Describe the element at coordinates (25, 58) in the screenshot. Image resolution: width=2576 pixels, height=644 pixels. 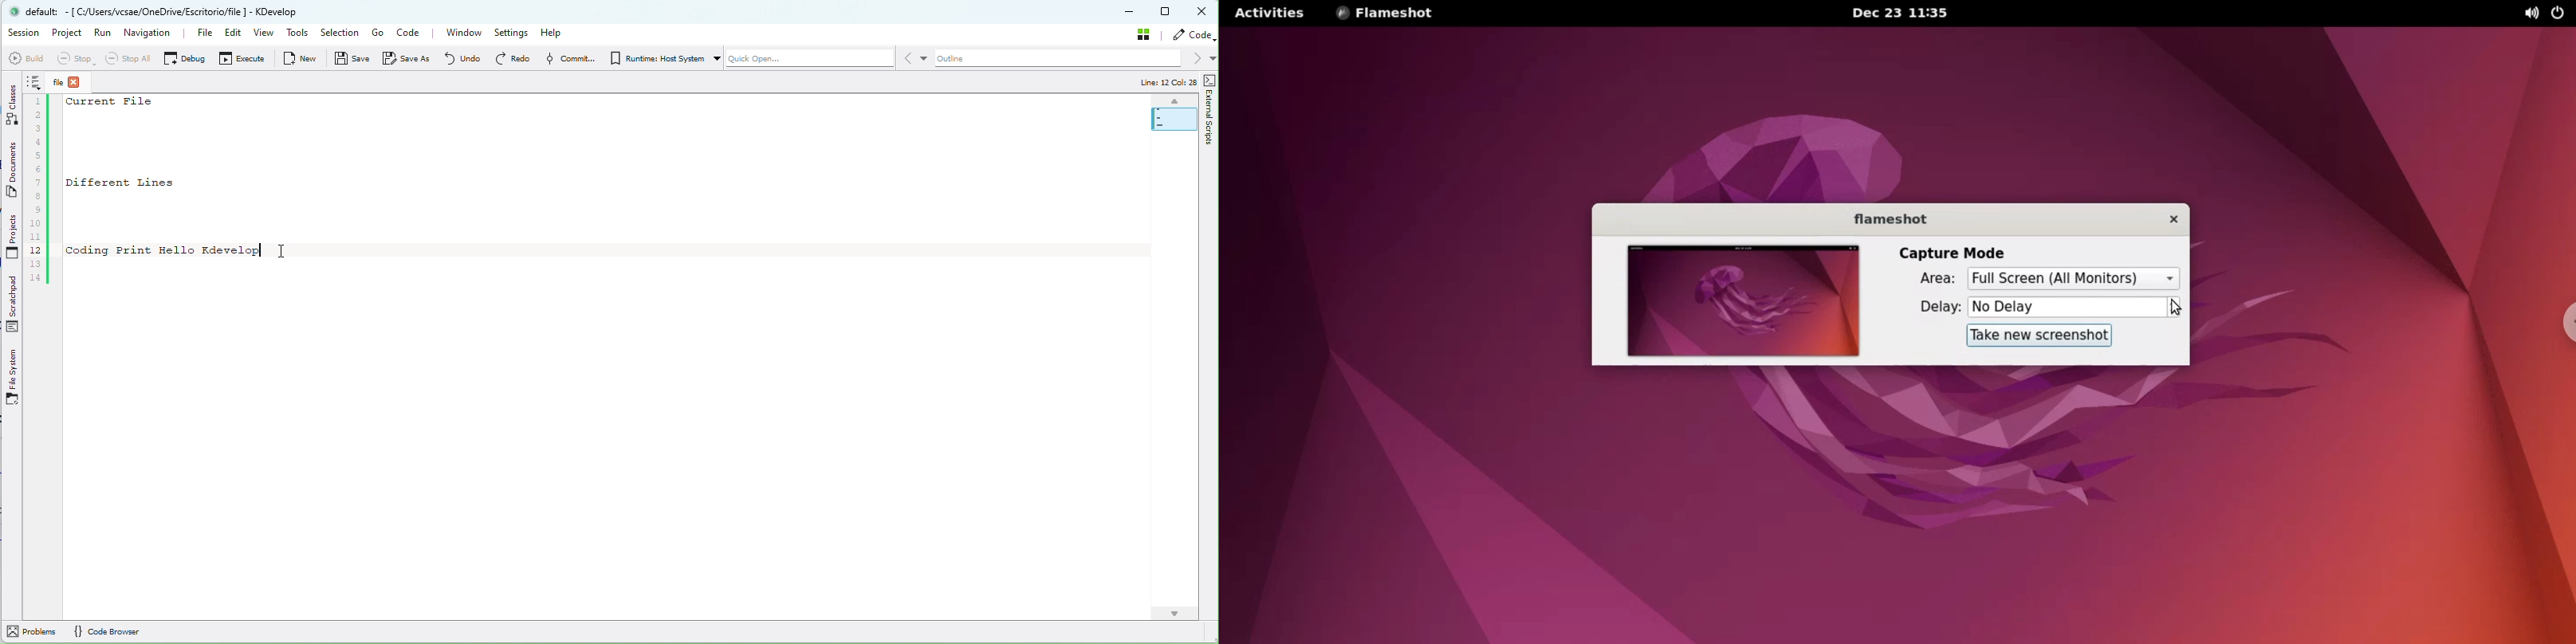
I see `Build` at that location.